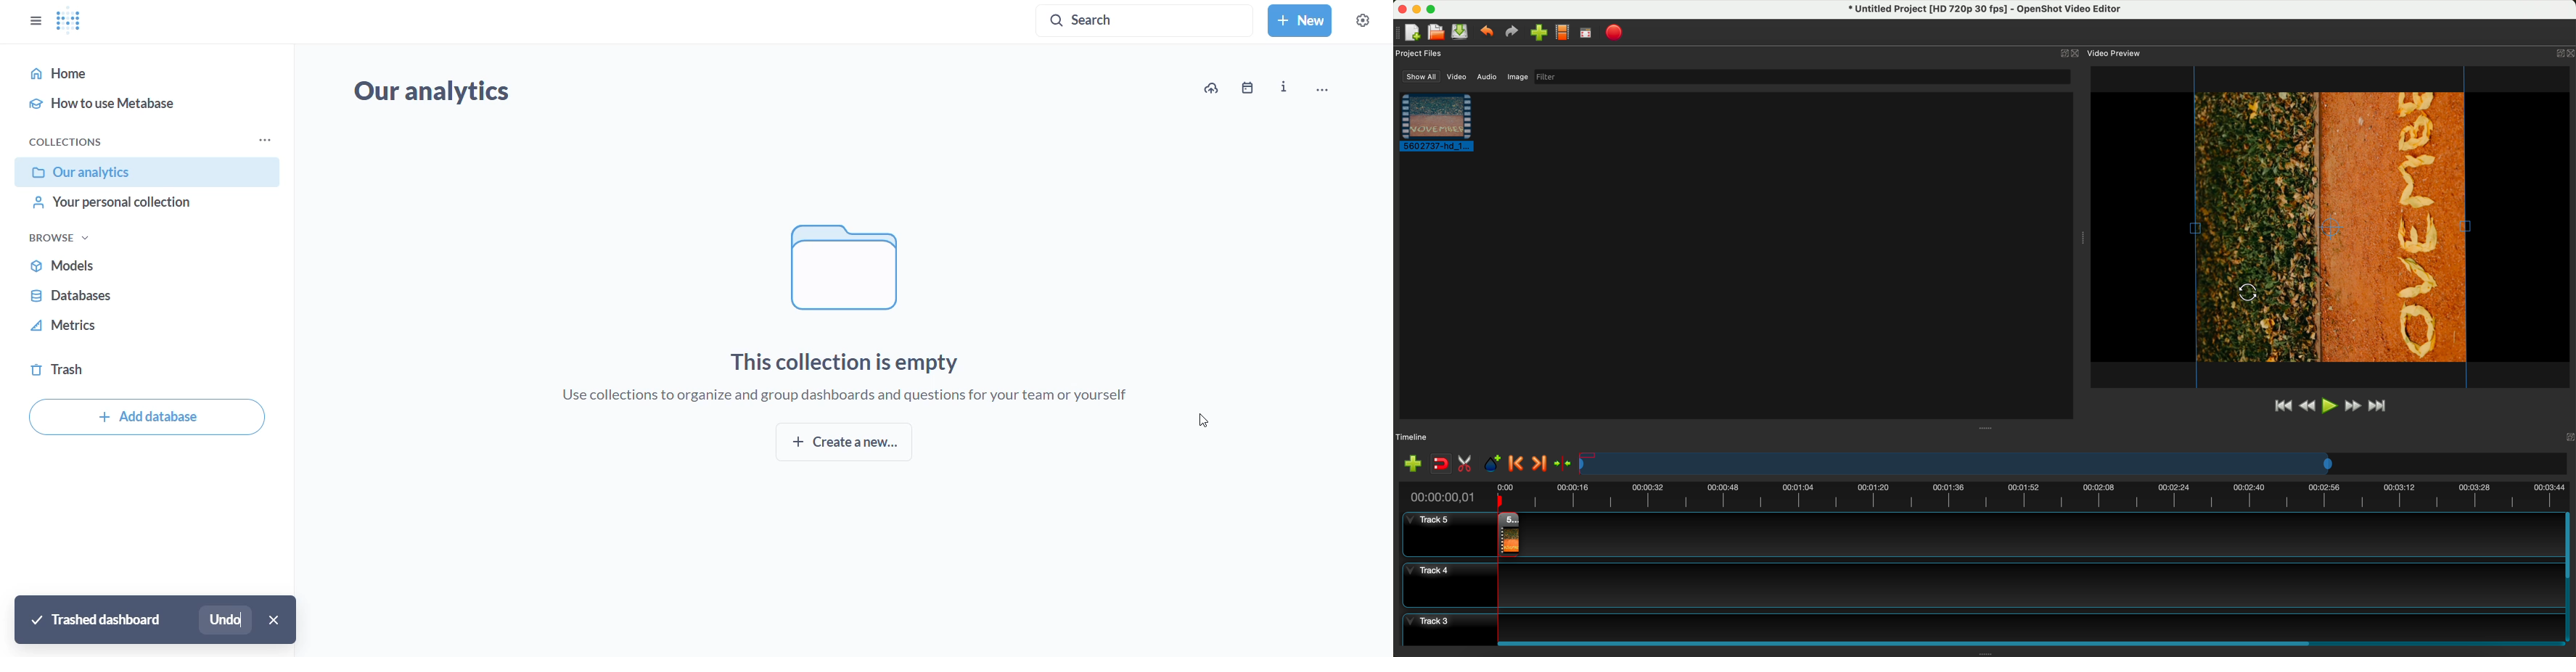  What do you see at coordinates (1487, 32) in the screenshot?
I see `undo` at bounding box center [1487, 32].